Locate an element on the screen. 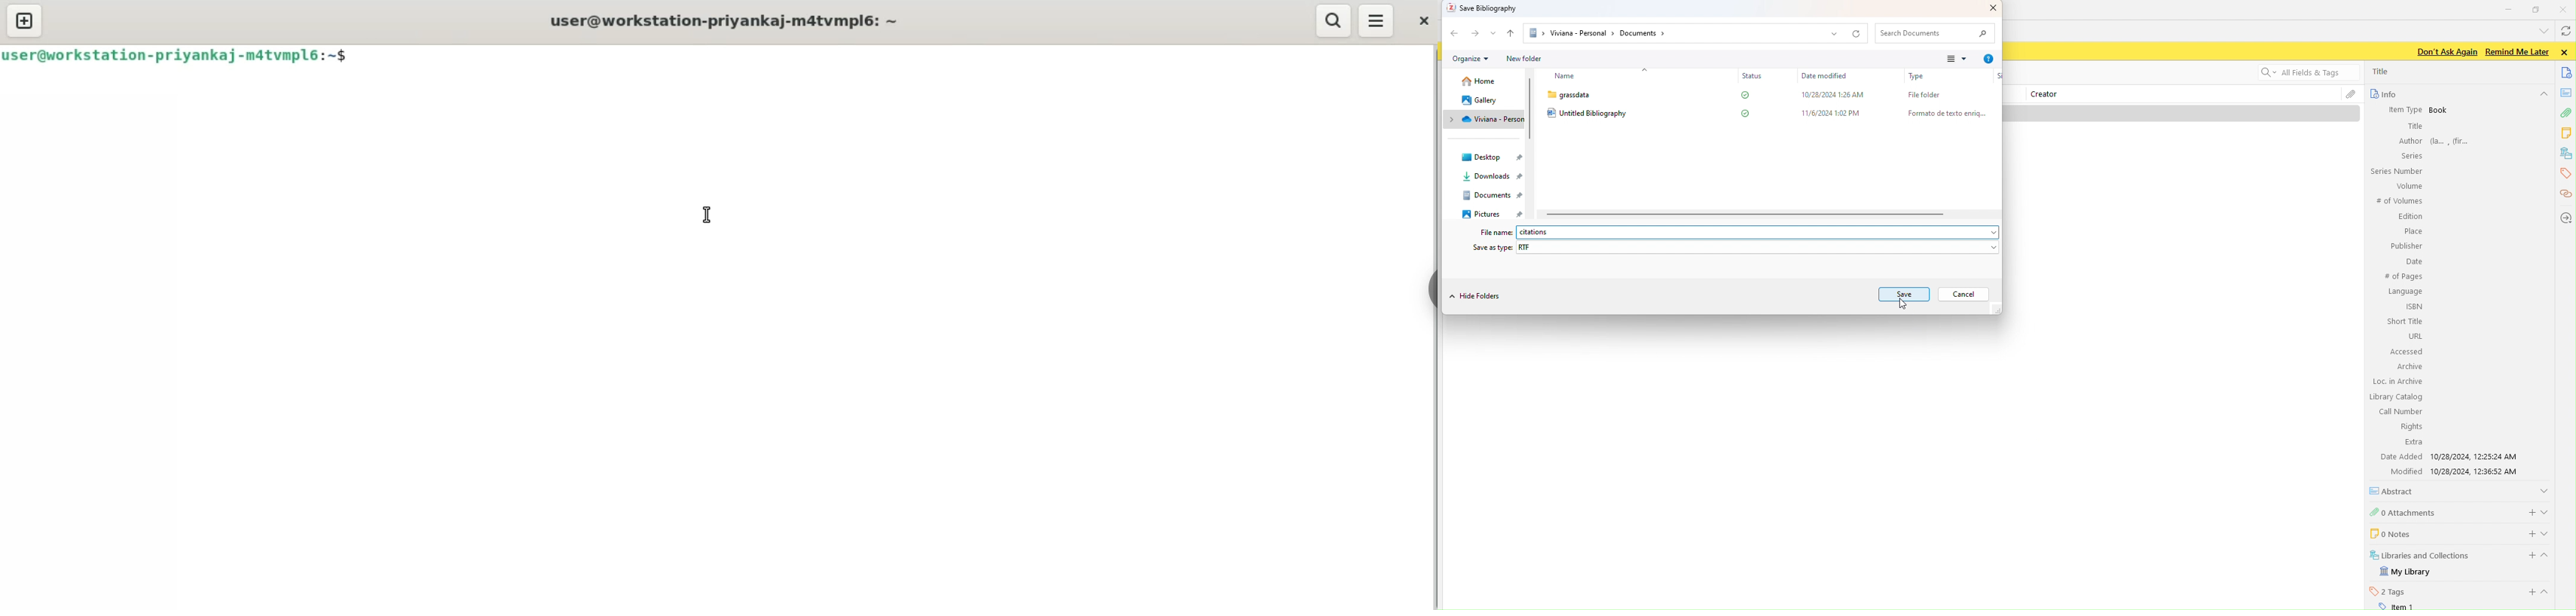  URL is located at coordinates (2414, 336).